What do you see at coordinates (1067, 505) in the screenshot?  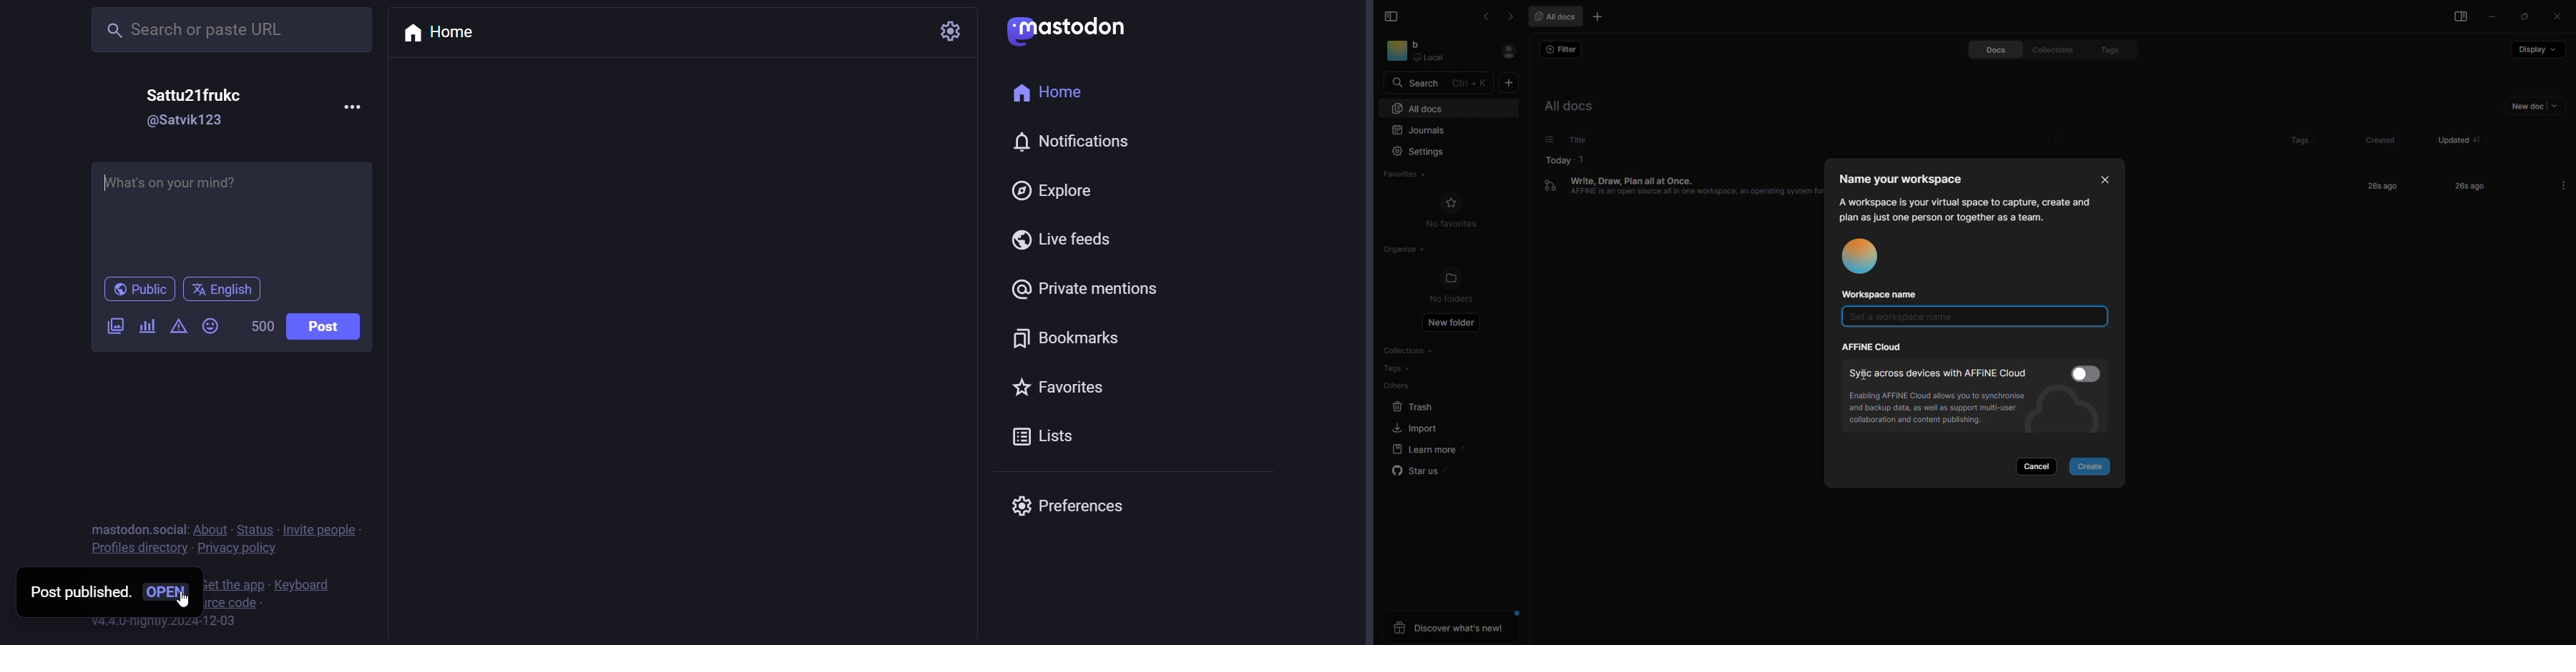 I see `preferences` at bounding box center [1067, 505].